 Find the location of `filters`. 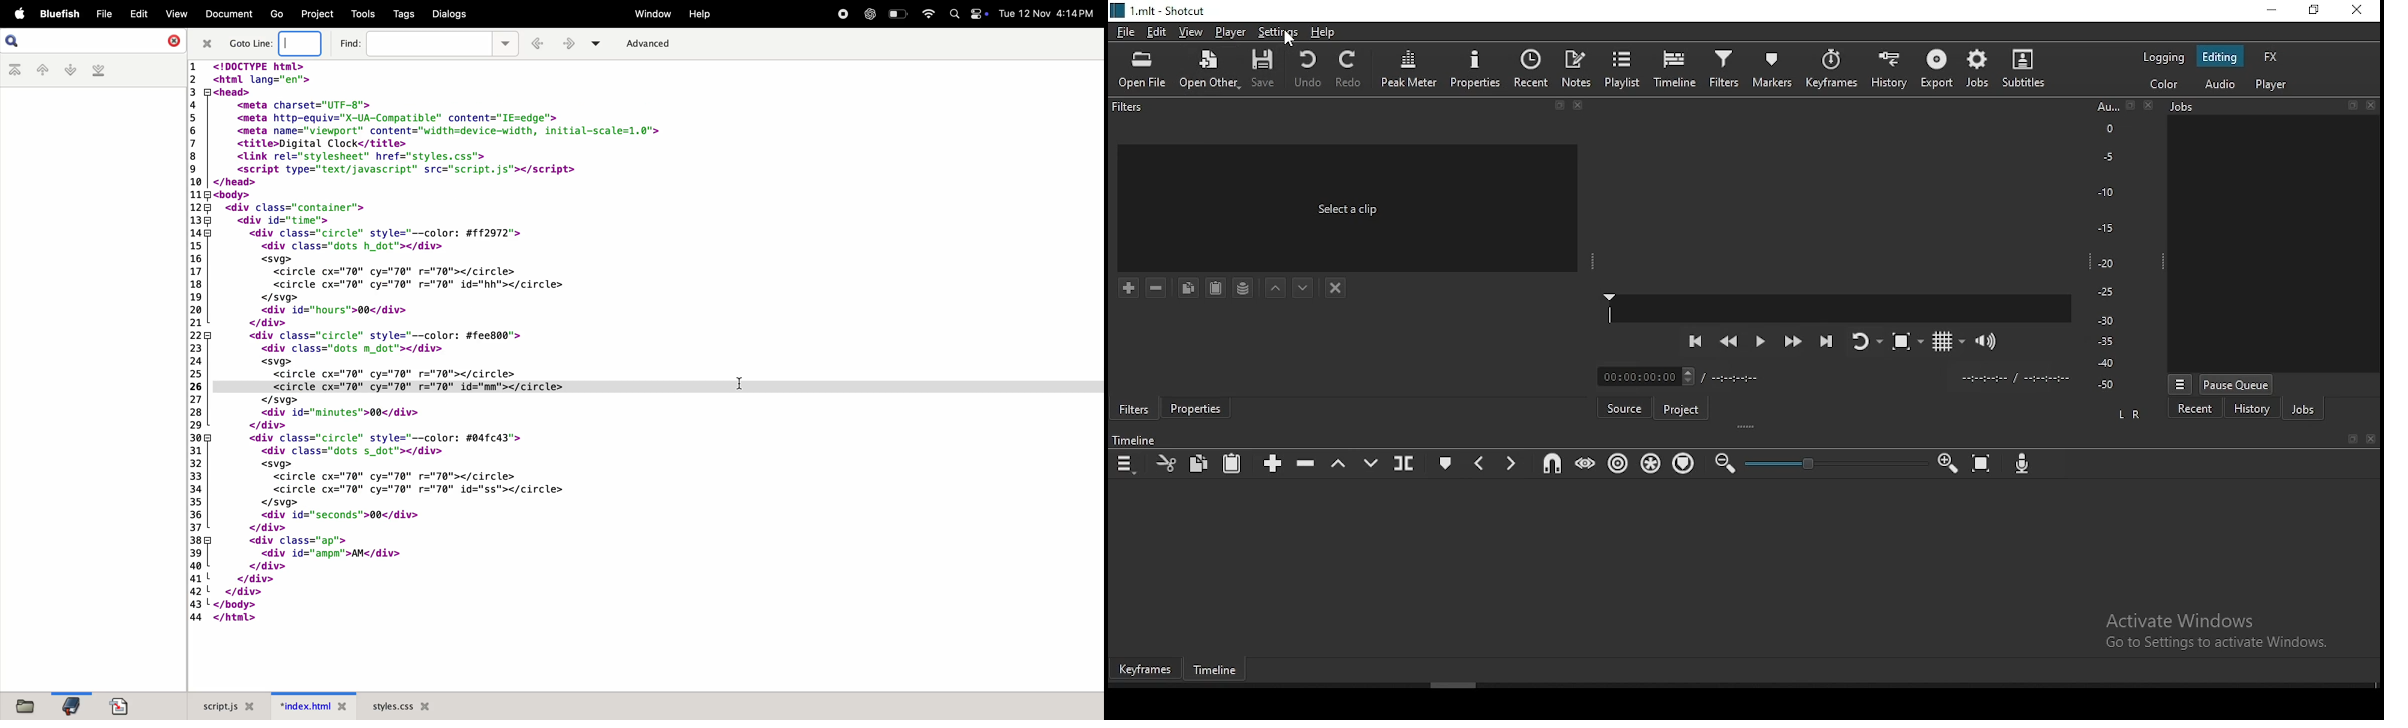

filters is located at coordinates (1724, 69).